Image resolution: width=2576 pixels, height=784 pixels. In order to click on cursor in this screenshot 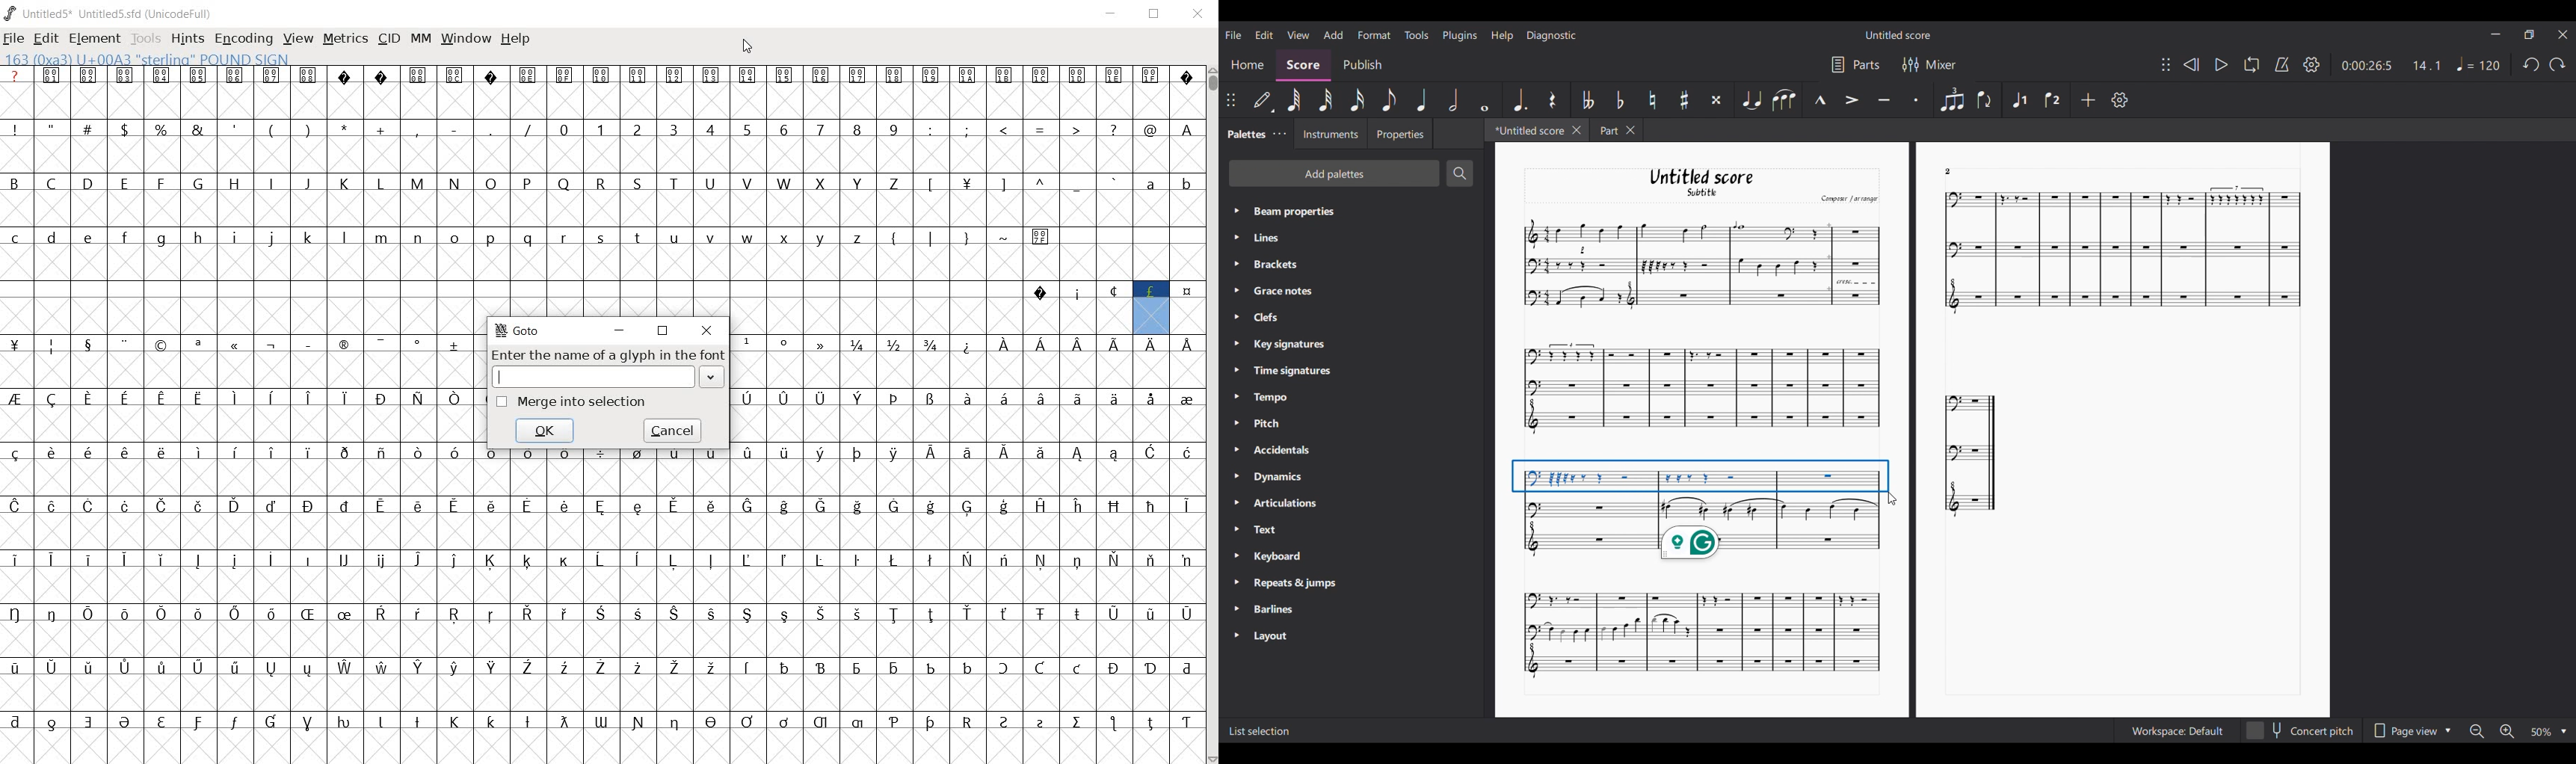, I will do `click(1894, 500)`.